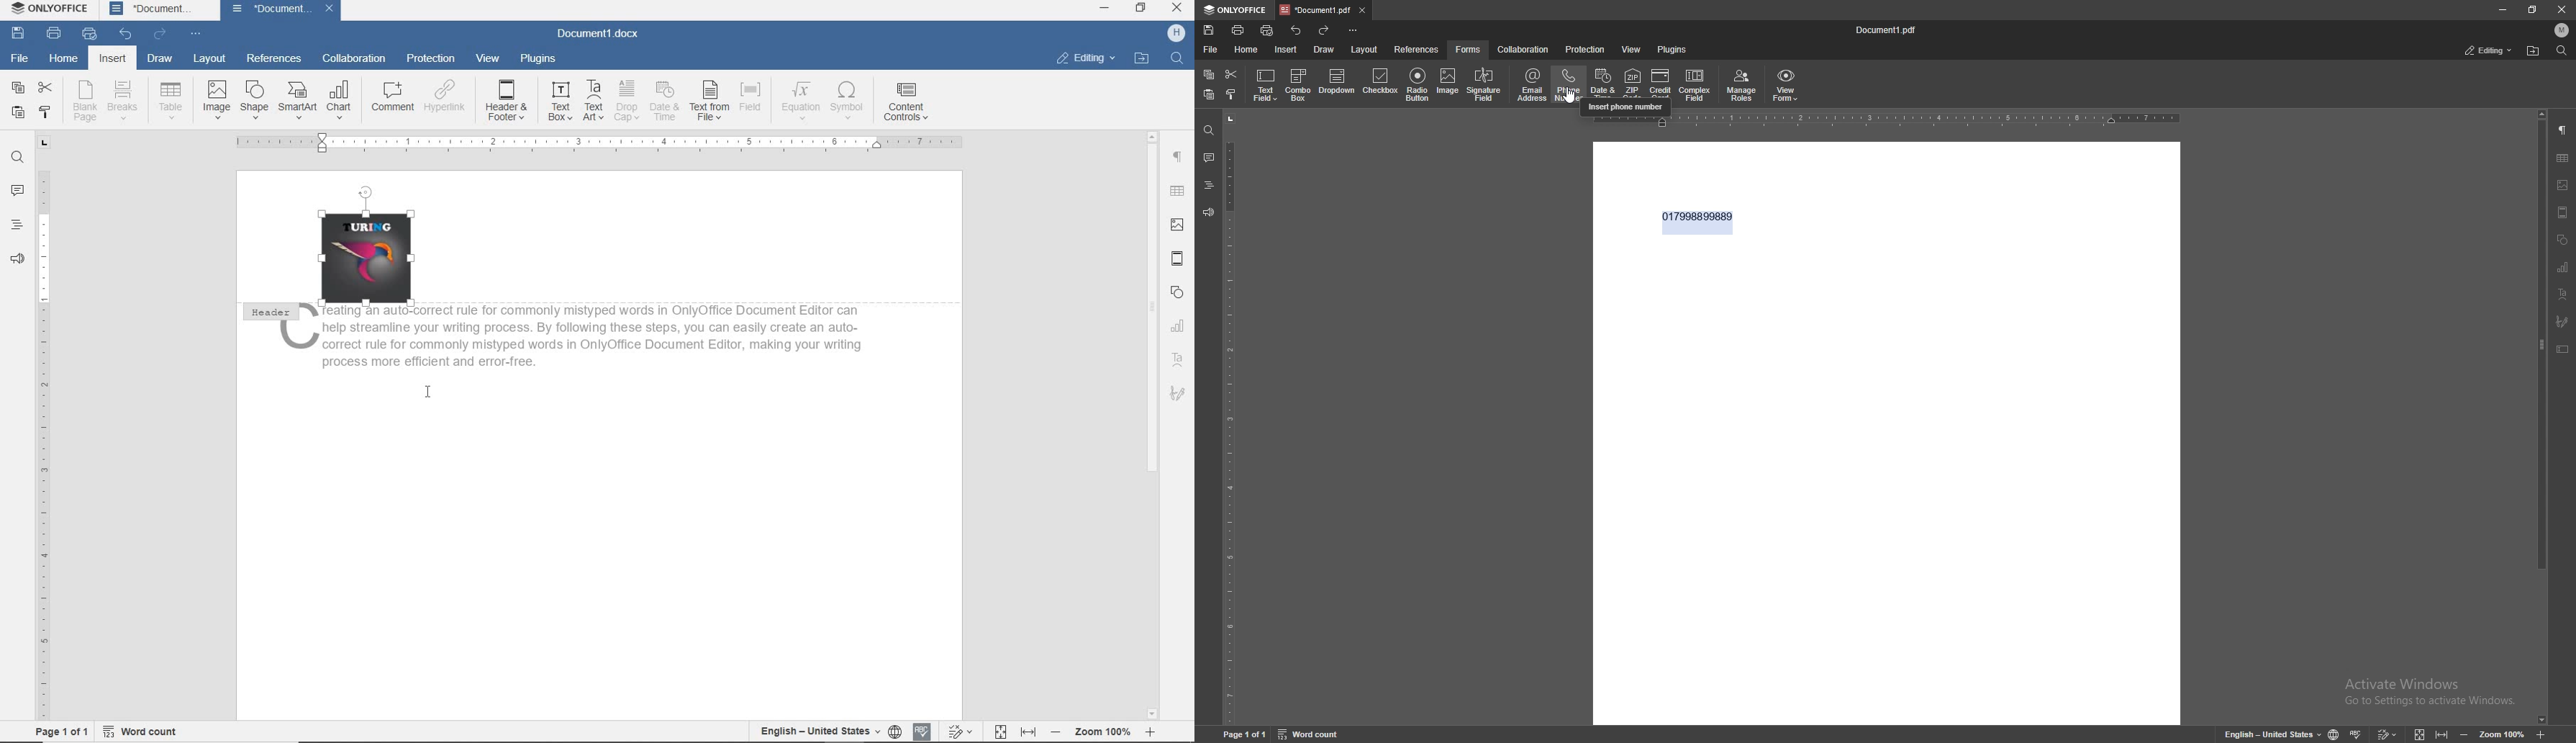  I want to click on text, so click(1697, 223).